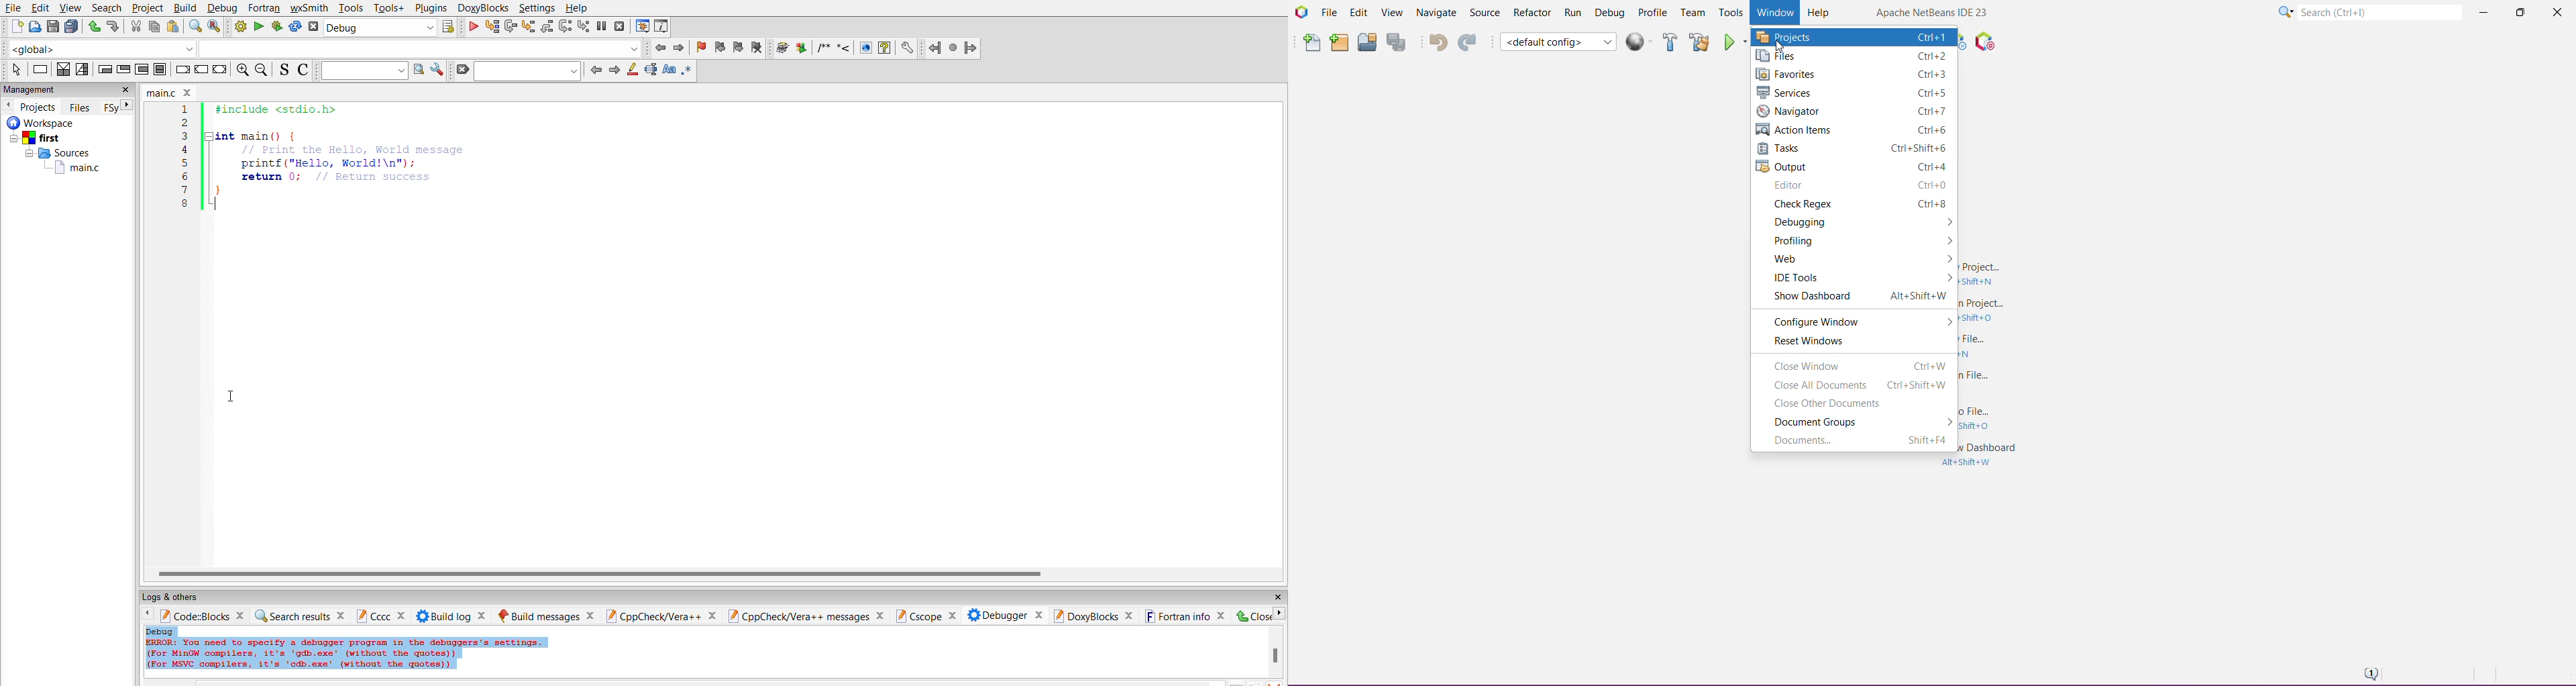 This screenshot has width=2576, height=700. Describe the element at coordinates (1329, 12) in the screenshot. I see `File` at that location.